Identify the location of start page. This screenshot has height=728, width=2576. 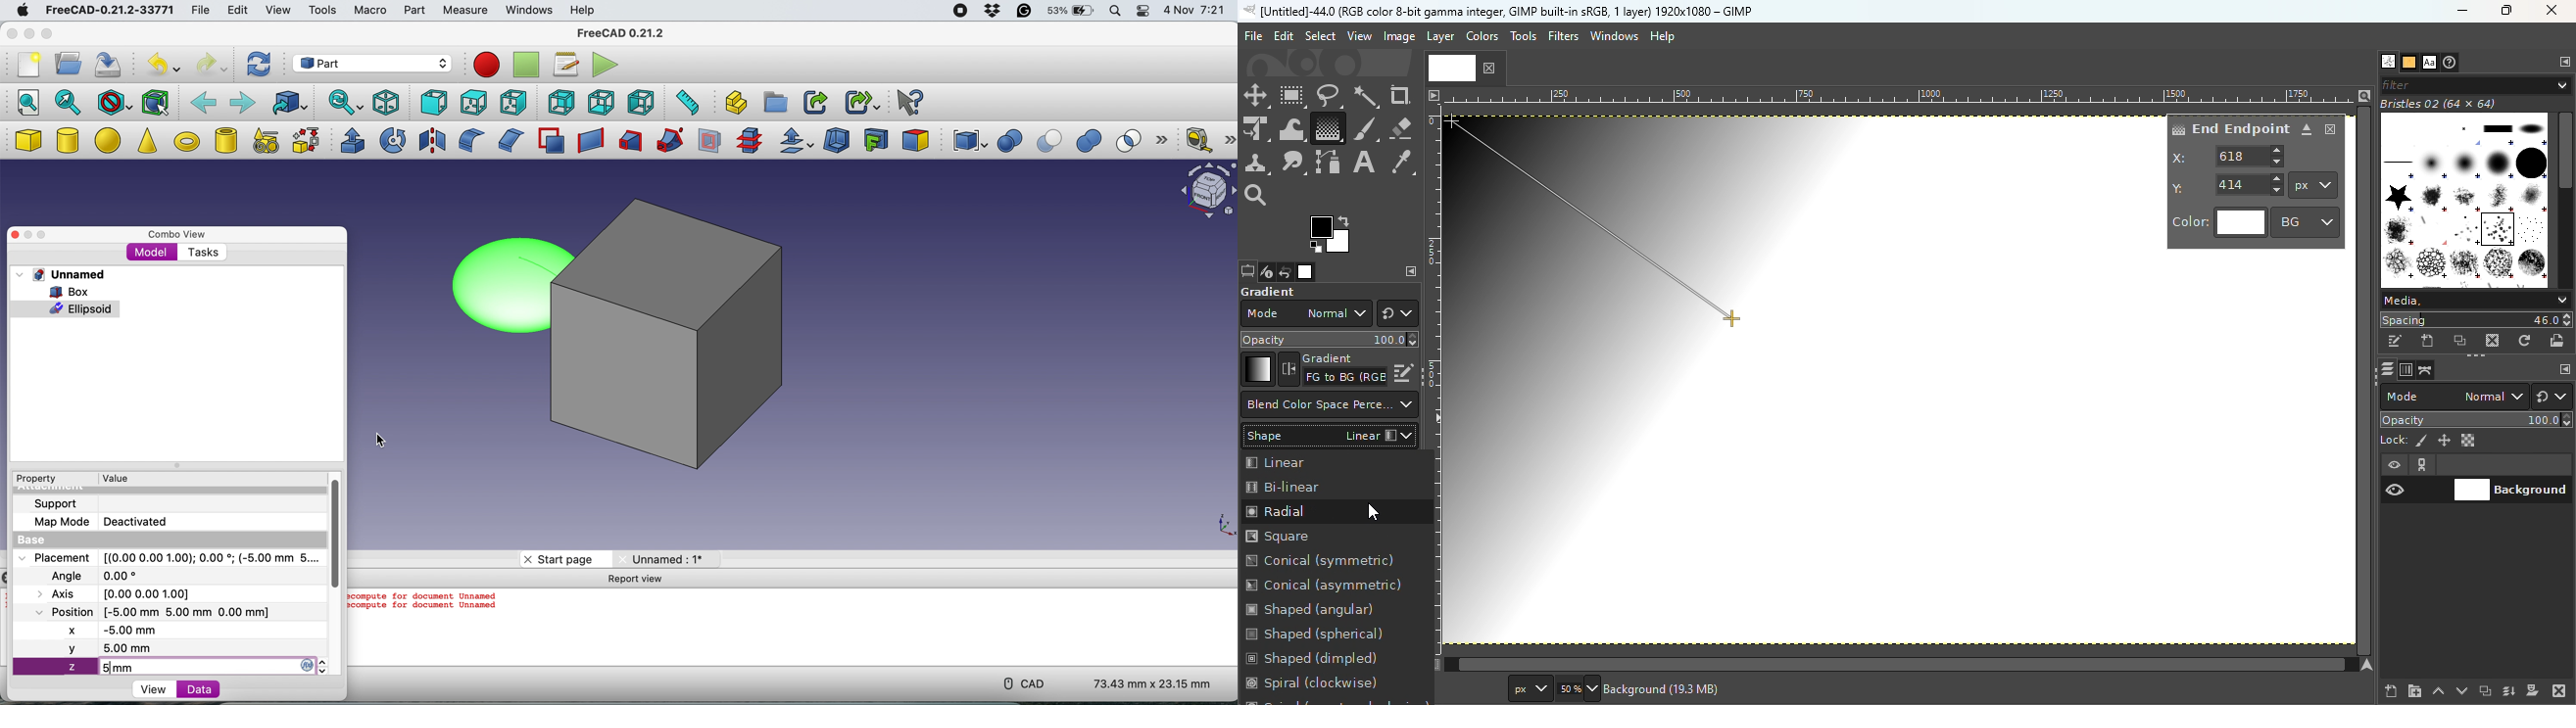
(559, 559).